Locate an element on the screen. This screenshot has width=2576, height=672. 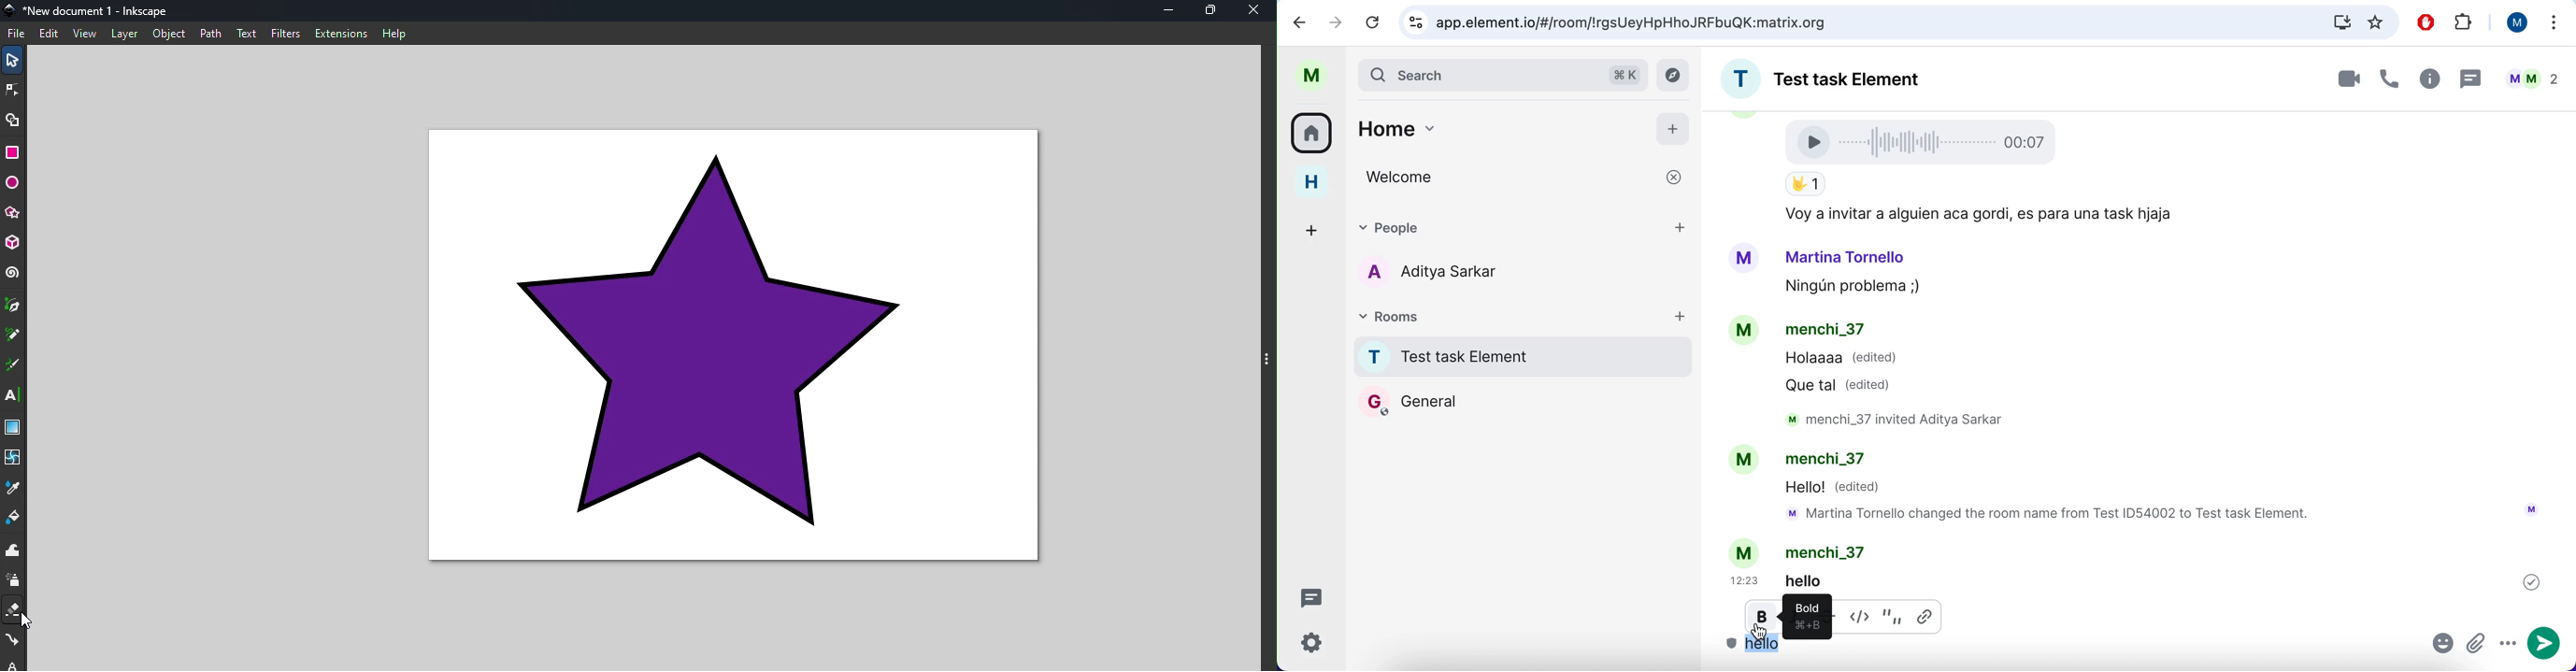
room info is located at coordinates (2428, 81).